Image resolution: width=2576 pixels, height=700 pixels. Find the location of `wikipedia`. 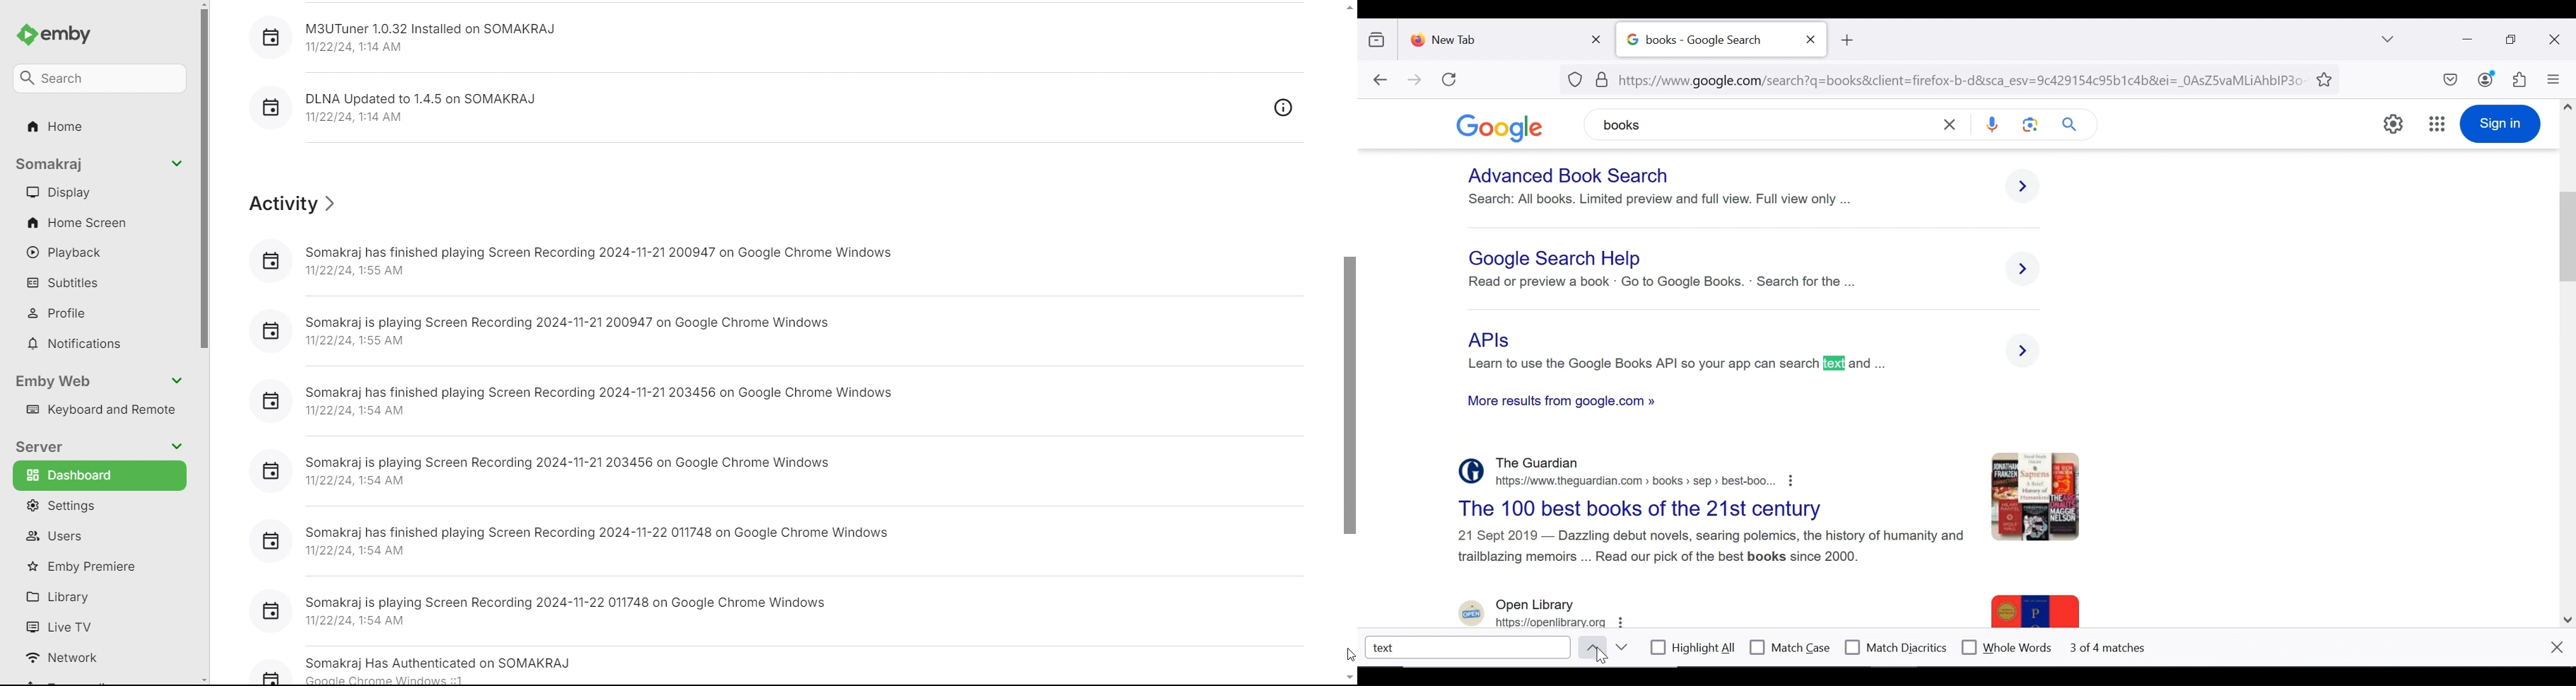

wikipedia is located at coordinates (1841, 315).